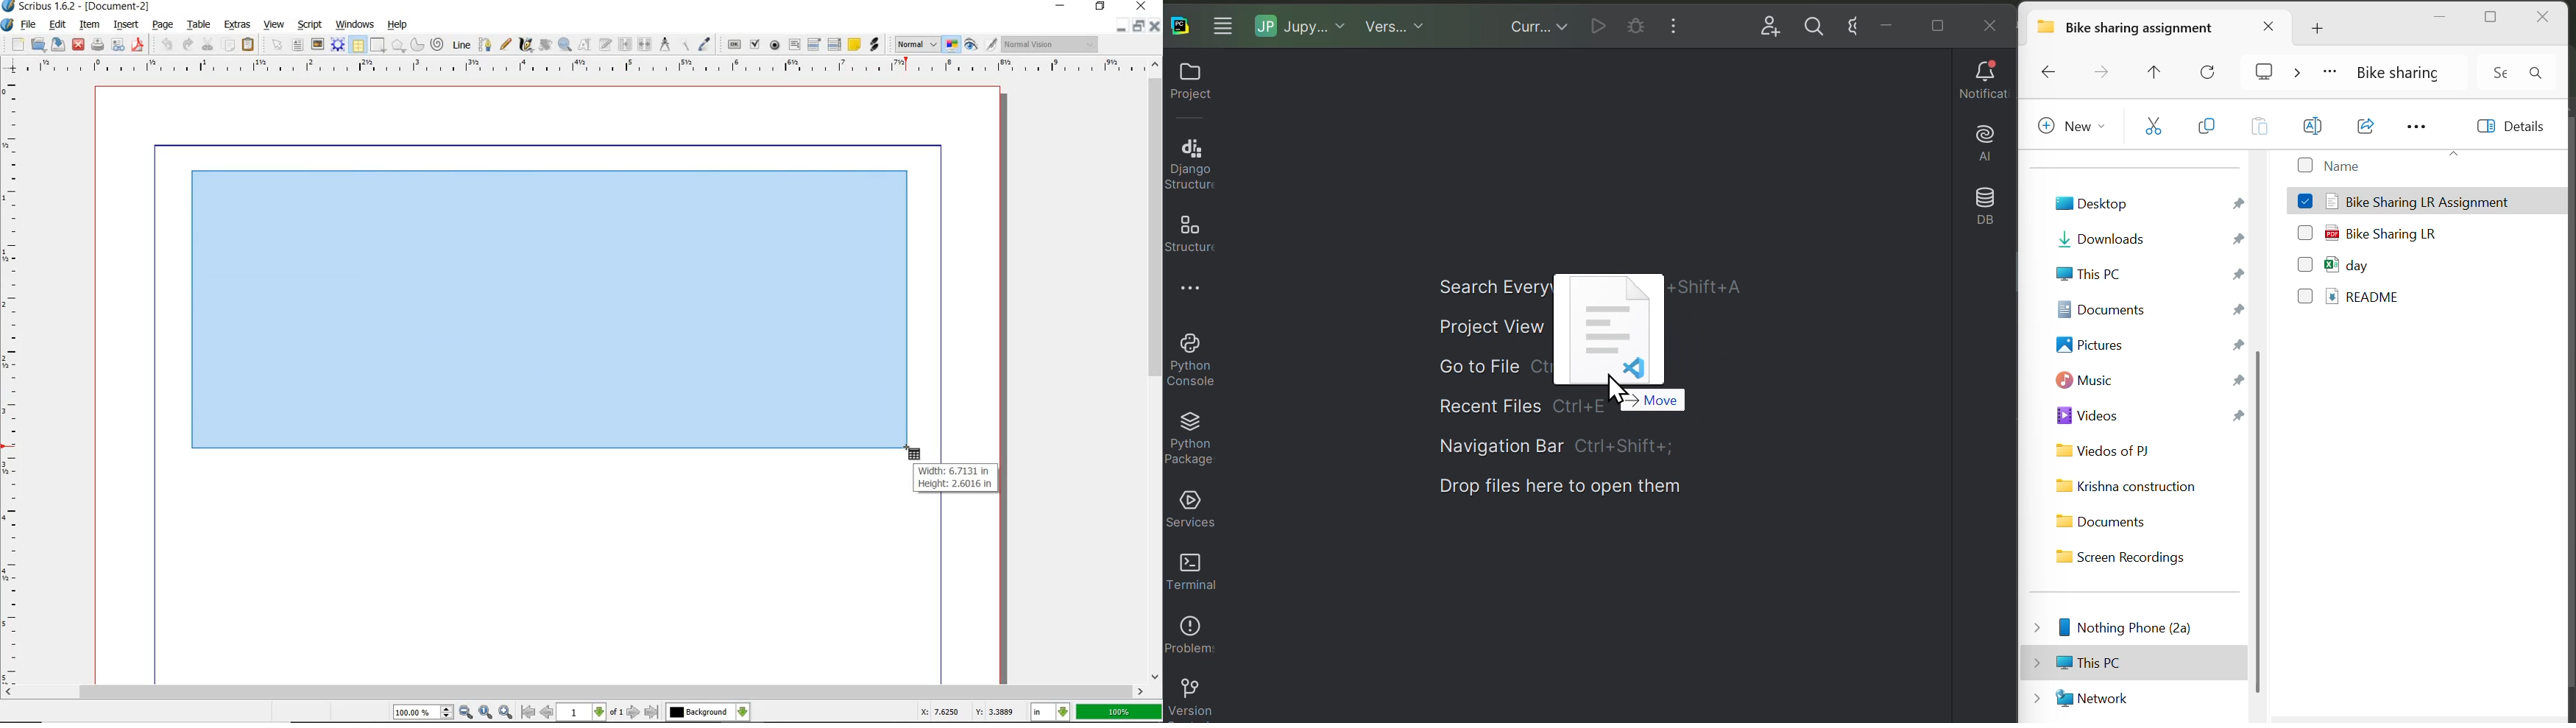 This screenshot has height=728, width=2576. Describe the element at coordinates (398, 46) in the screenshot. I see `polygon` at that location.